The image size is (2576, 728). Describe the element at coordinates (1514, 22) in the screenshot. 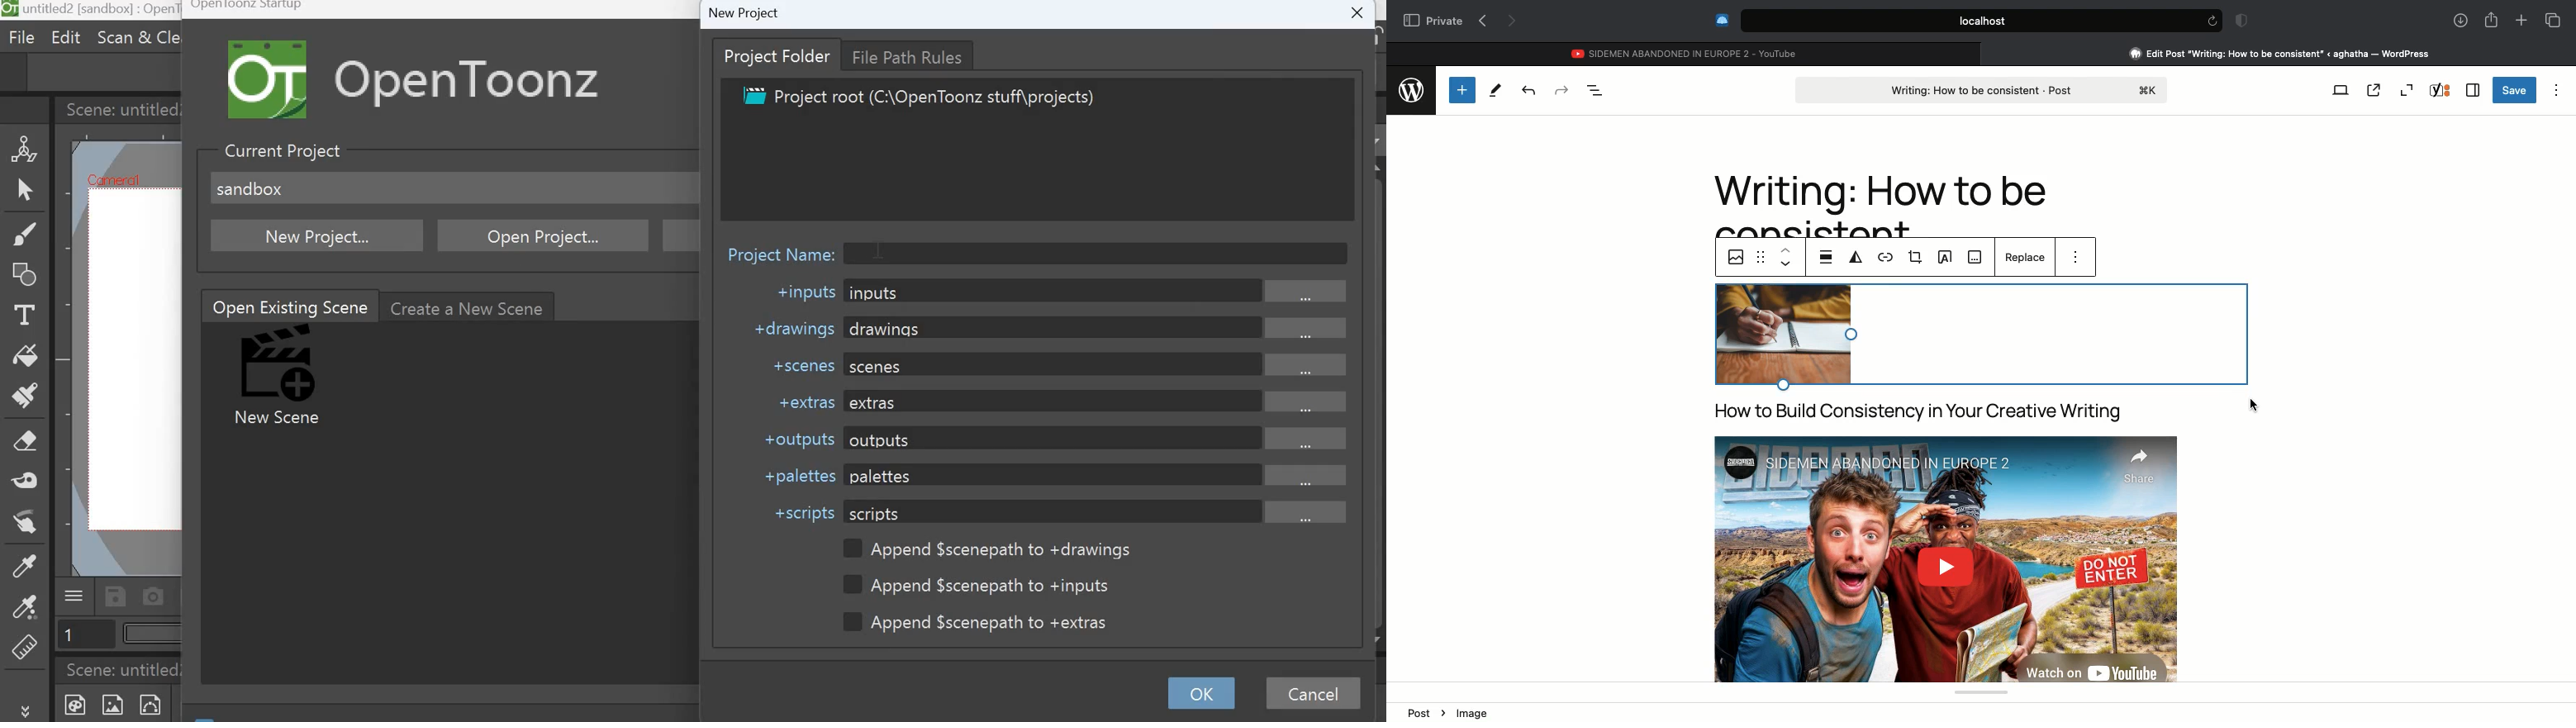

I see `Next page` at that location.